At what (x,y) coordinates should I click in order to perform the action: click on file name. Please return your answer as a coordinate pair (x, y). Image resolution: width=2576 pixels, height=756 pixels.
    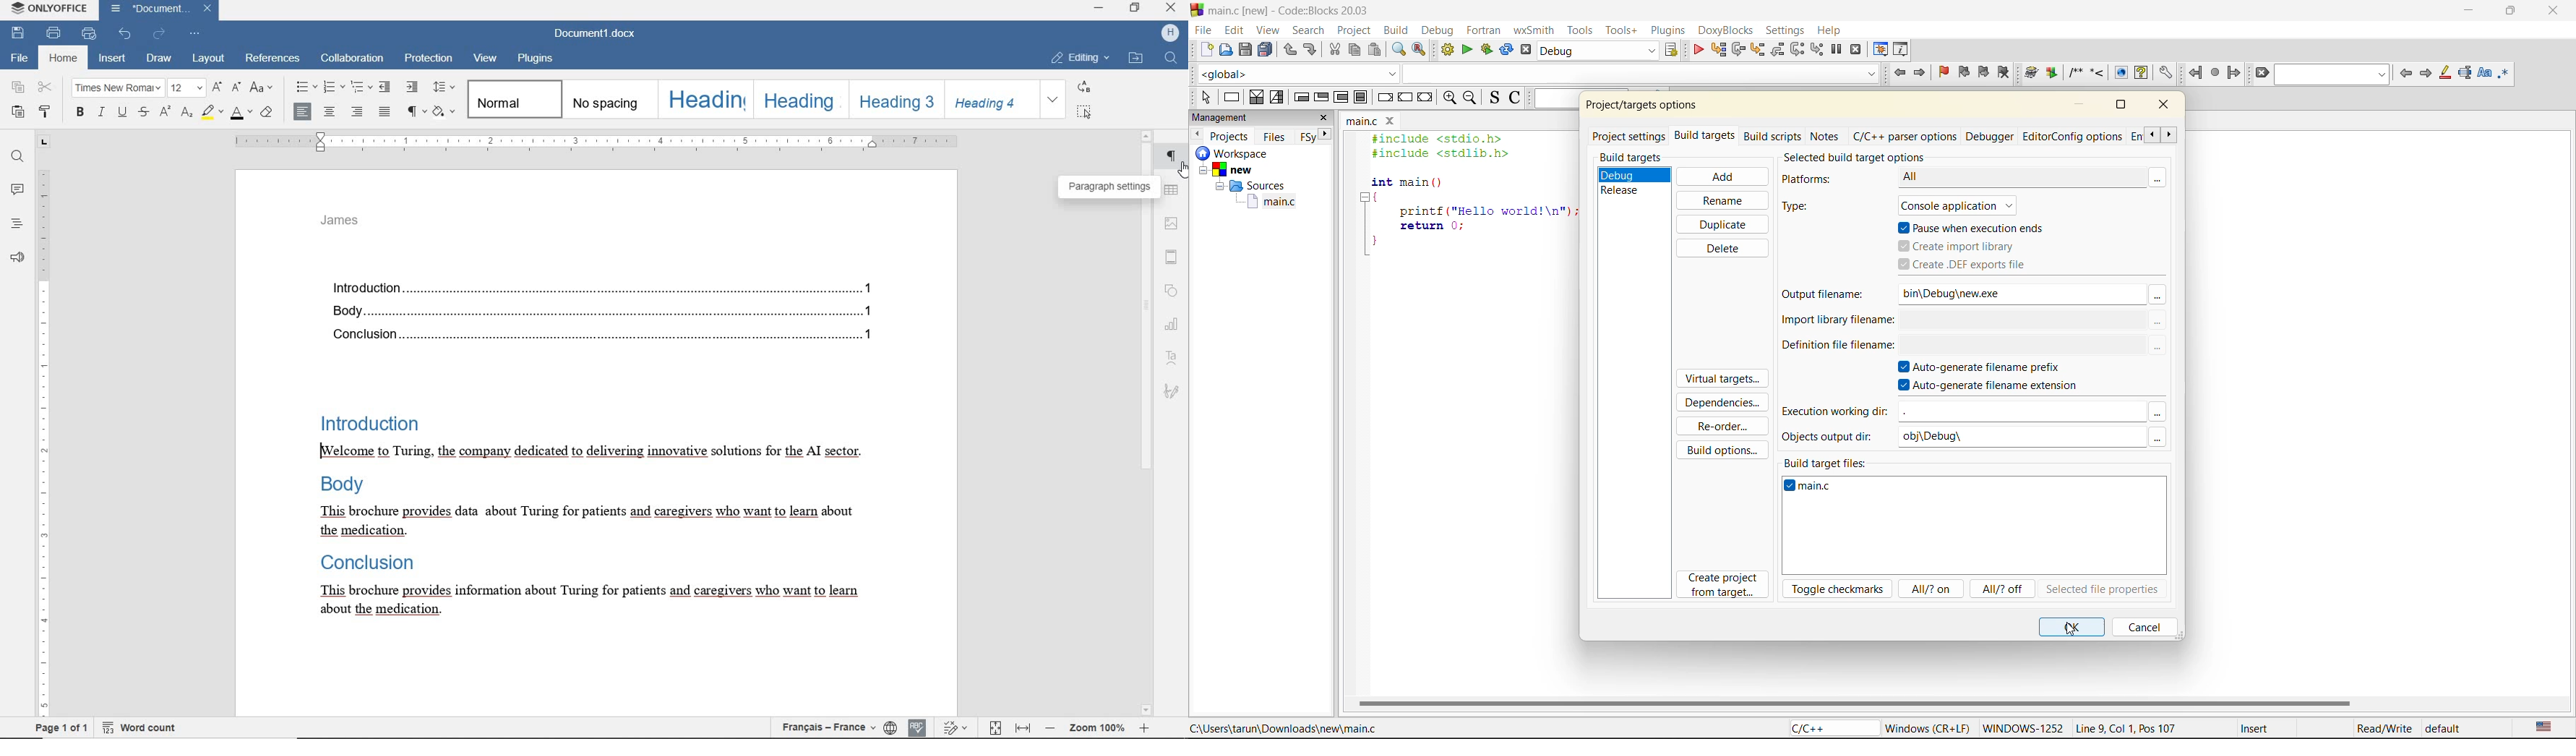
    Looking at the image, I should click on (1813, 489).